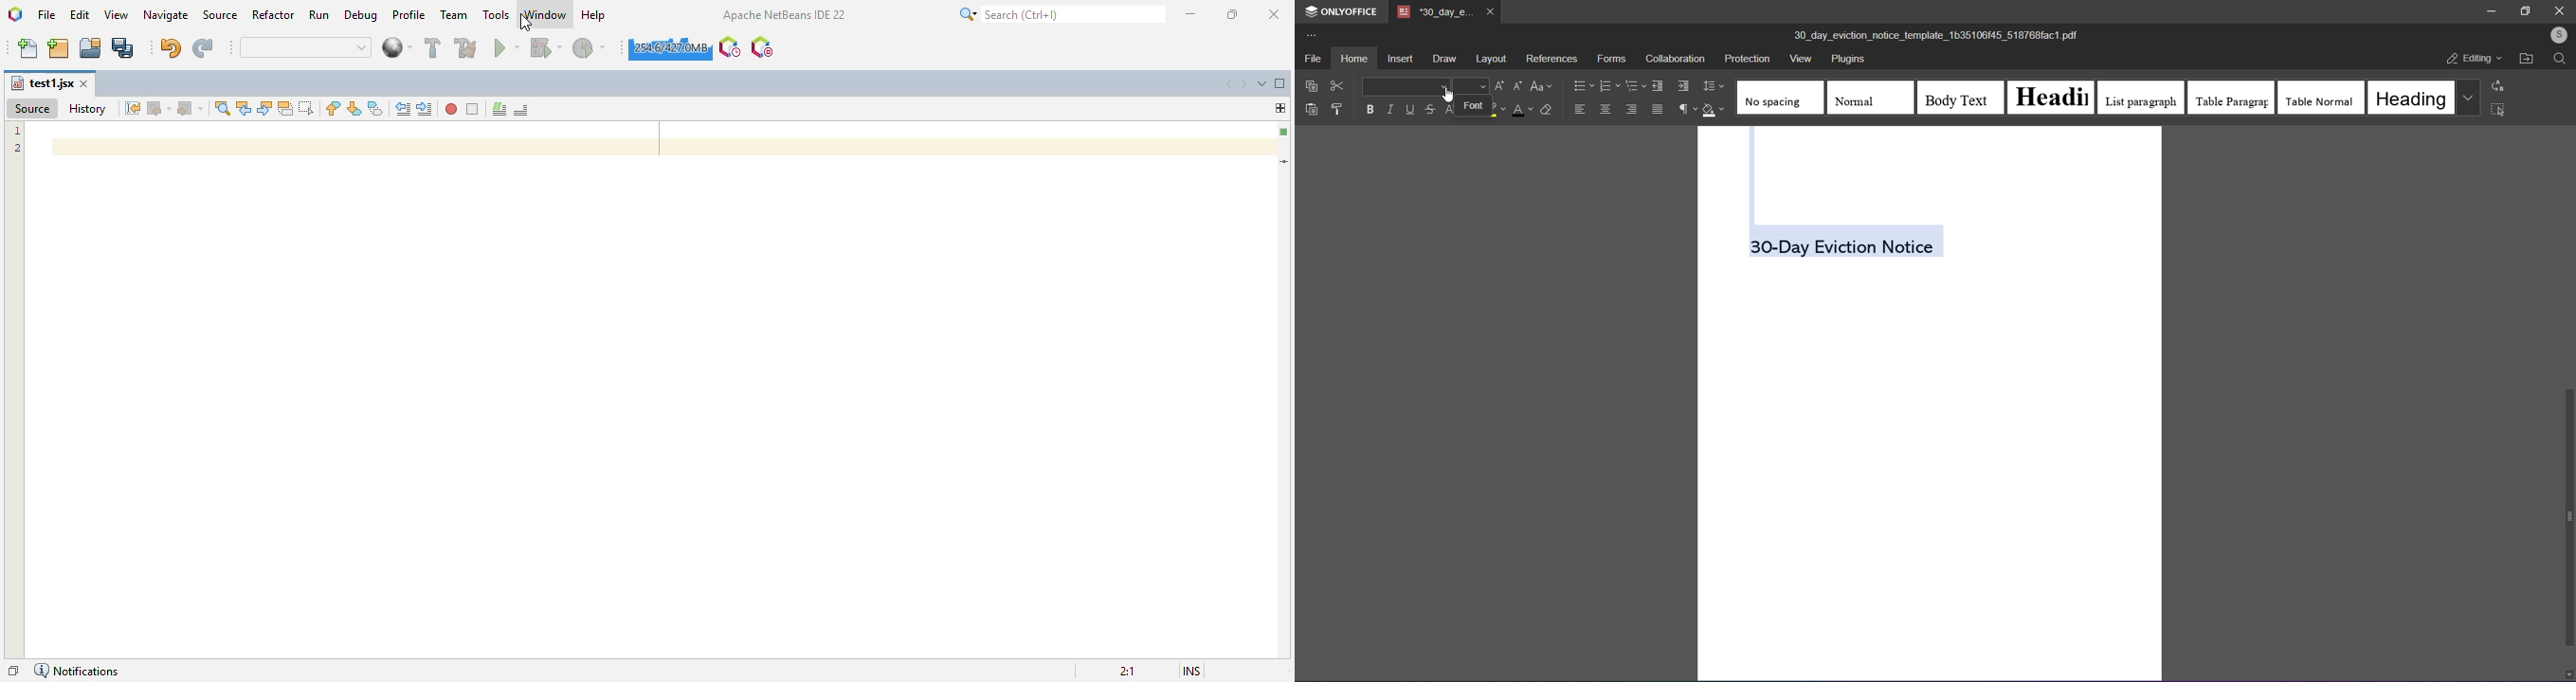 The width and height of the screenshot is (2576, 700). What do you see at coordinates (1845, 61) in the screenshot?
I see `plugins` at bounding box center [1845, 61].